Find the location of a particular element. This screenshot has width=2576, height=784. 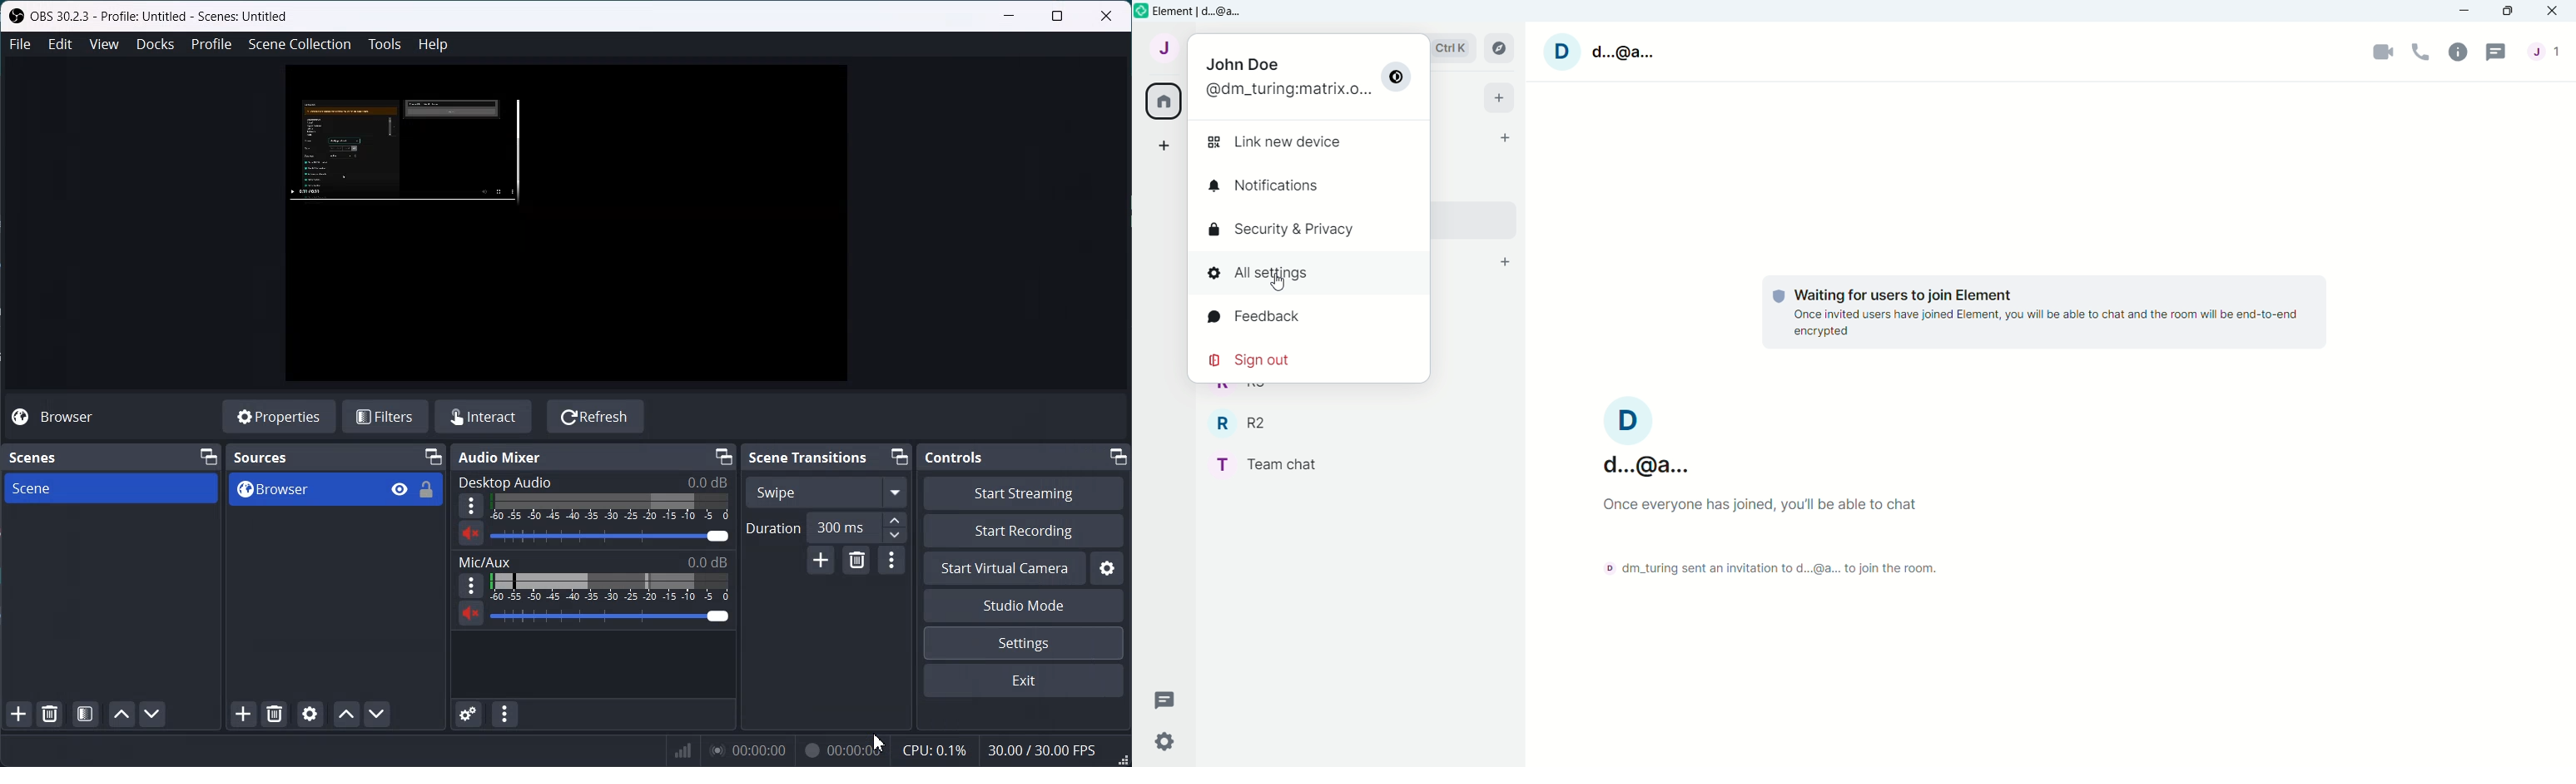

Scene Transitions is located at coordinates (808, 458).